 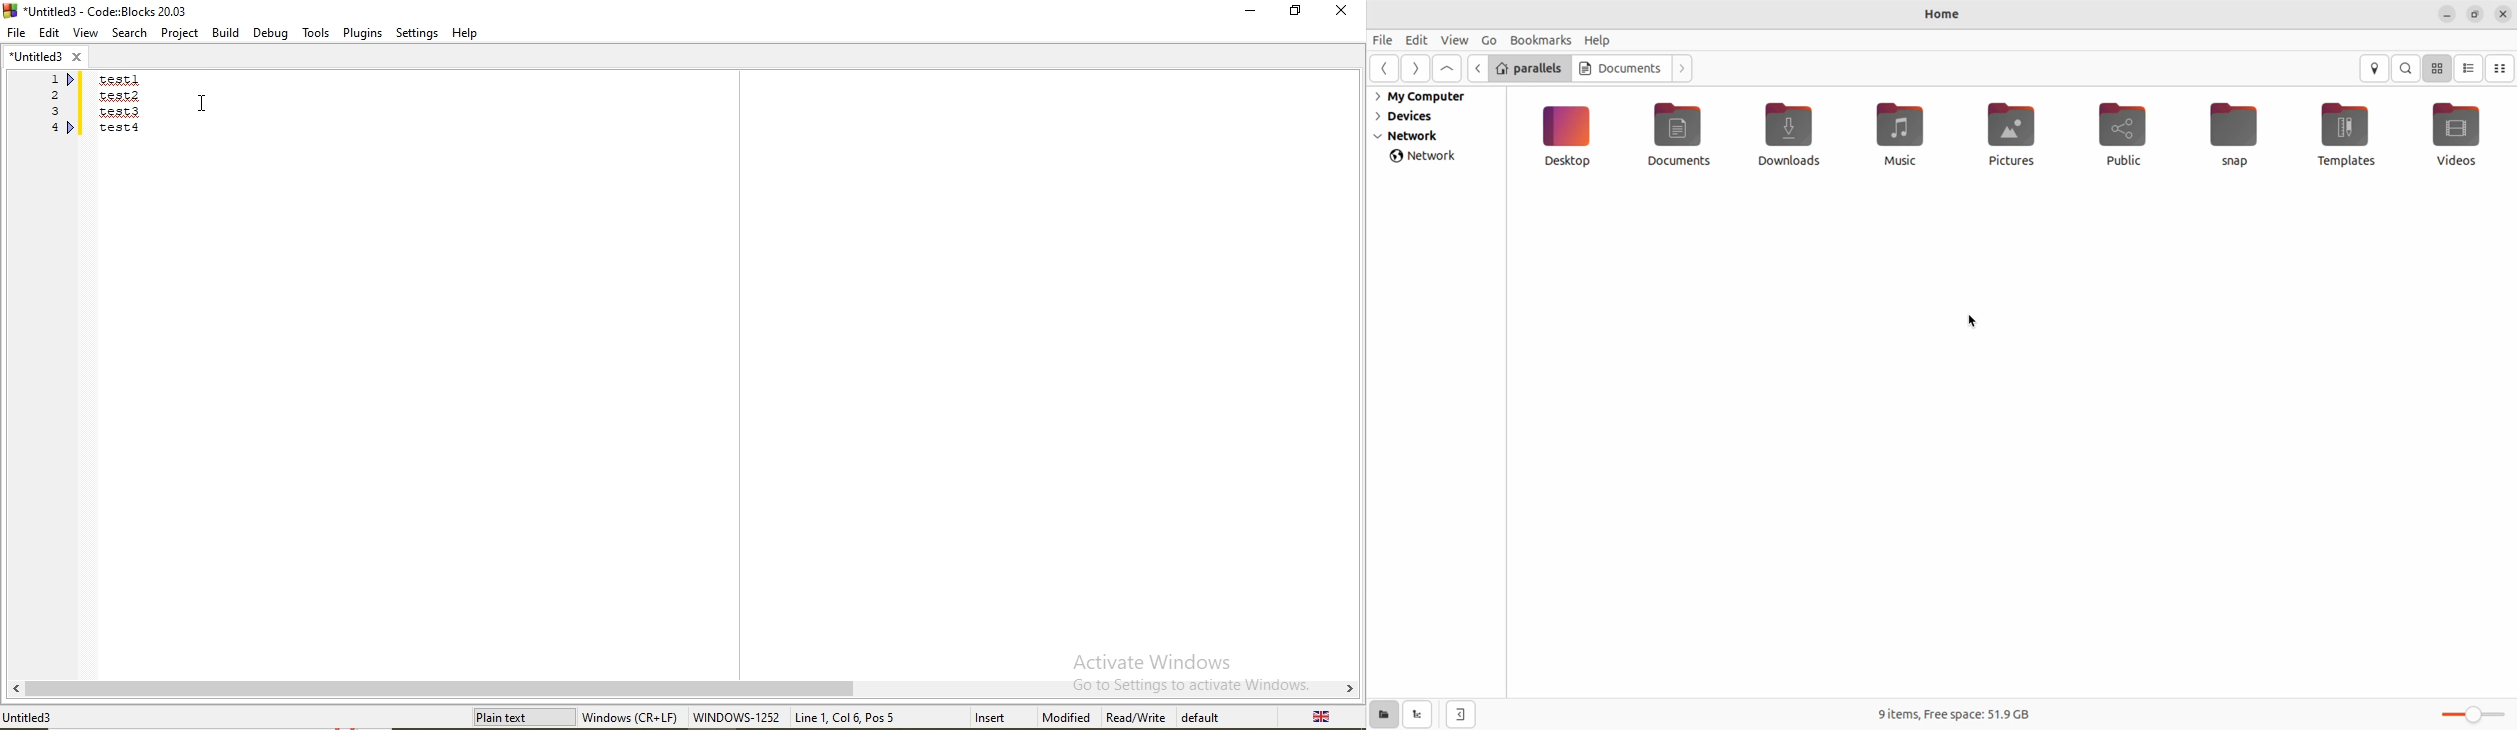 What do you see at coordinates (1294, 10) in the screenshot?
I see `Restore` at bounding box center [1294, 10].